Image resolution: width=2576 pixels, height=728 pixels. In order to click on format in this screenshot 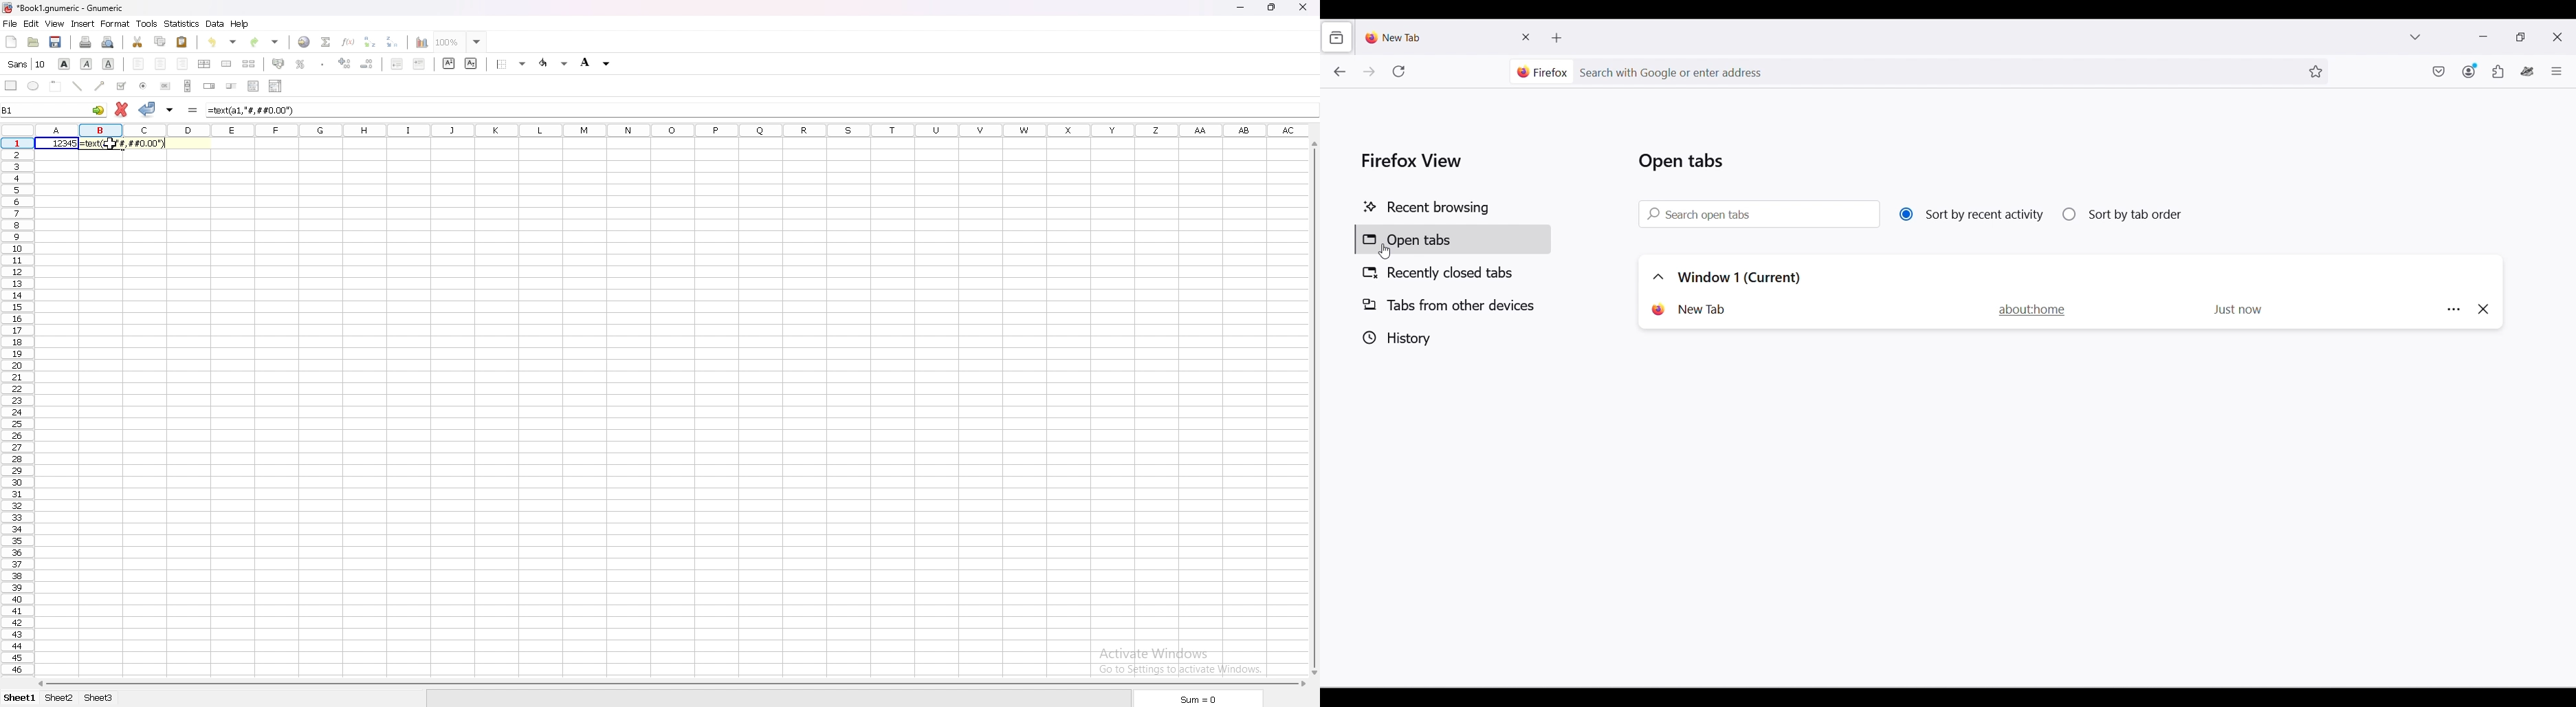, I will do `click(115, 24)`.